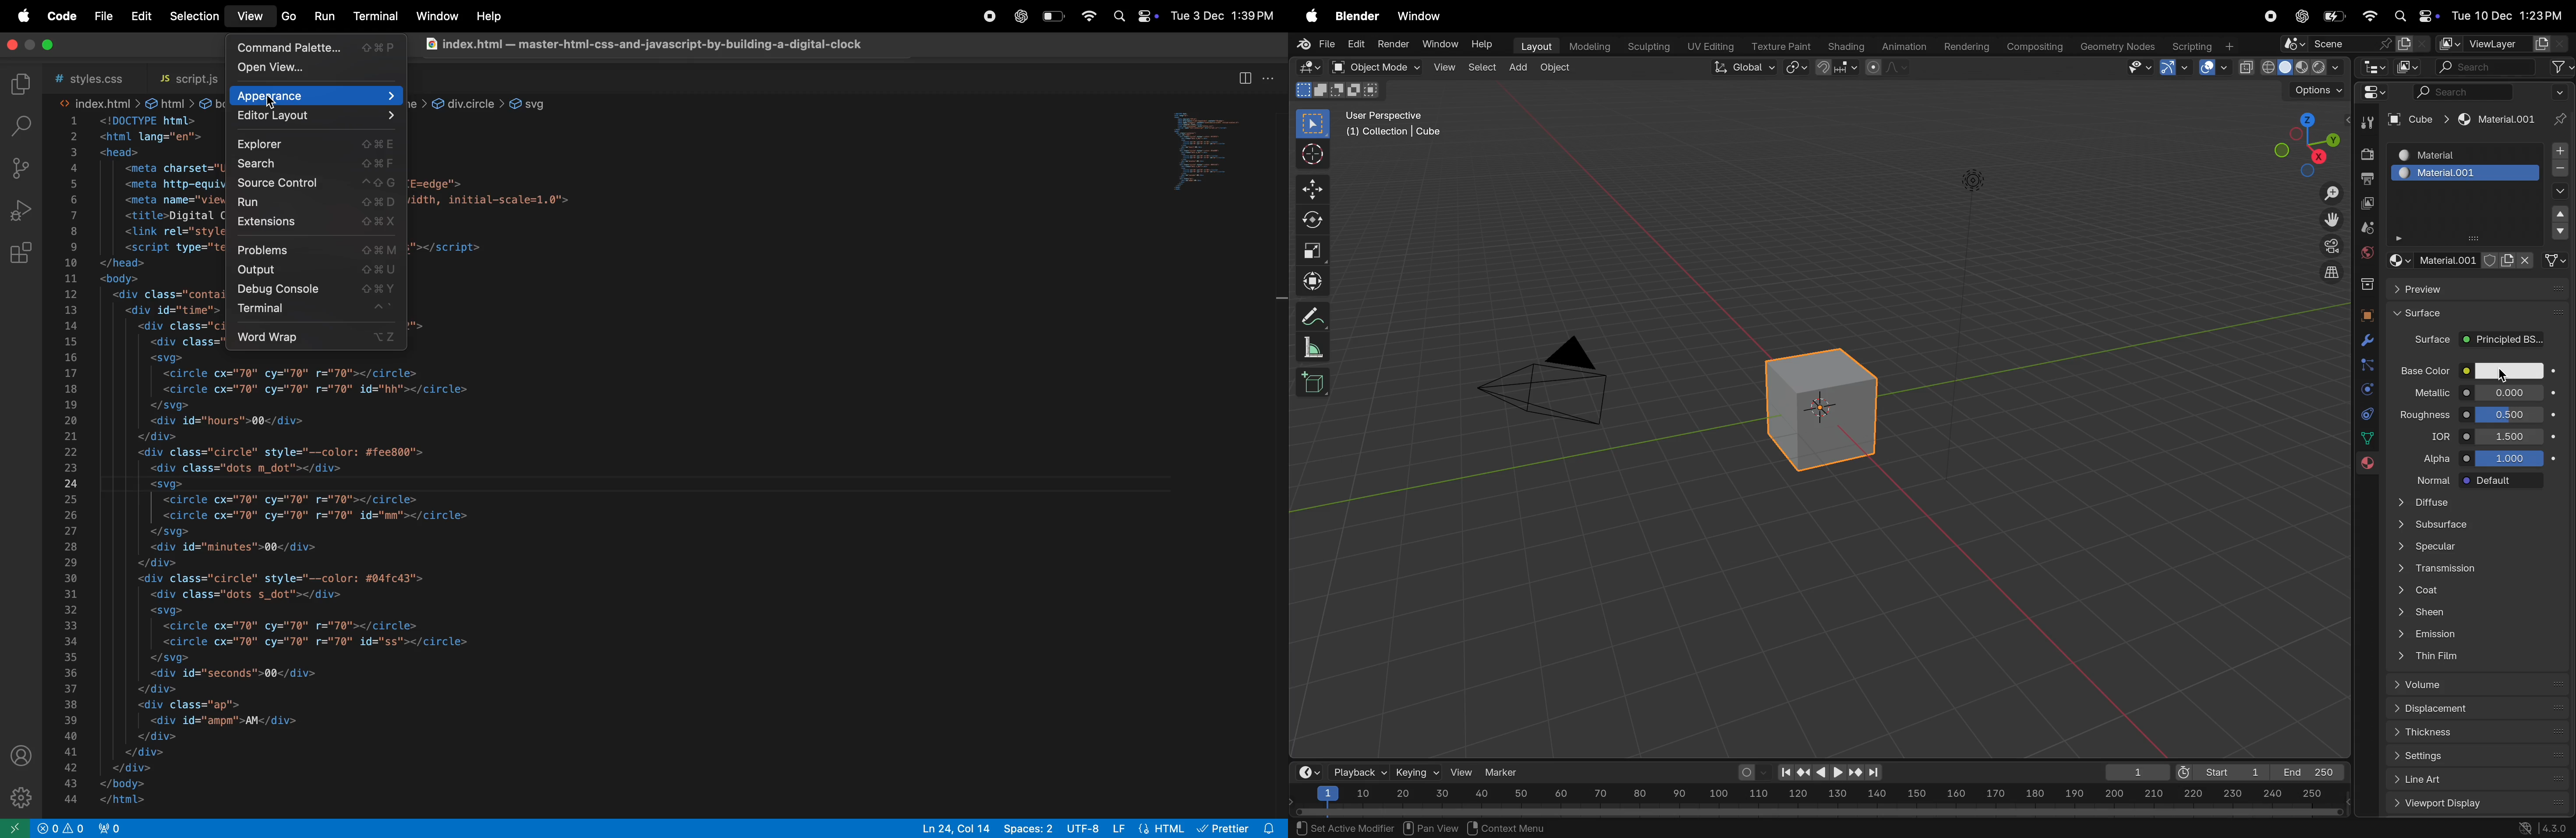 The image size is (2576, 840). I want to click on select, so click(1481, 67).